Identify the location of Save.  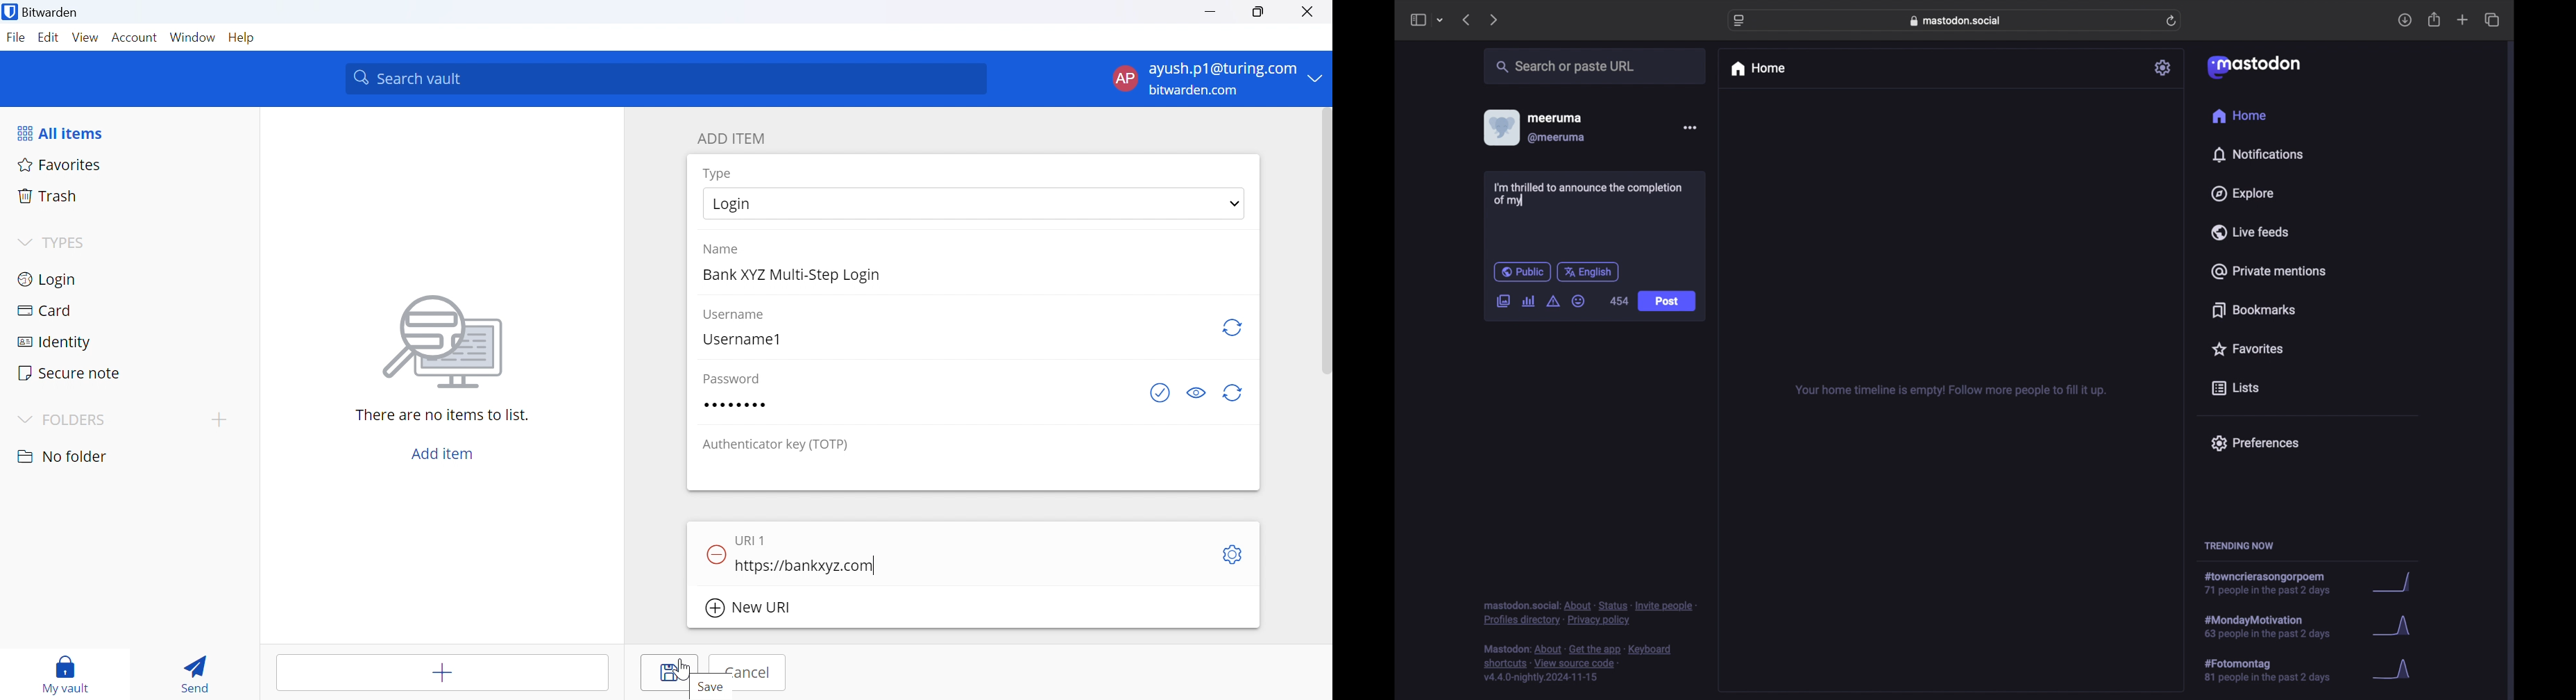
(713, 690).